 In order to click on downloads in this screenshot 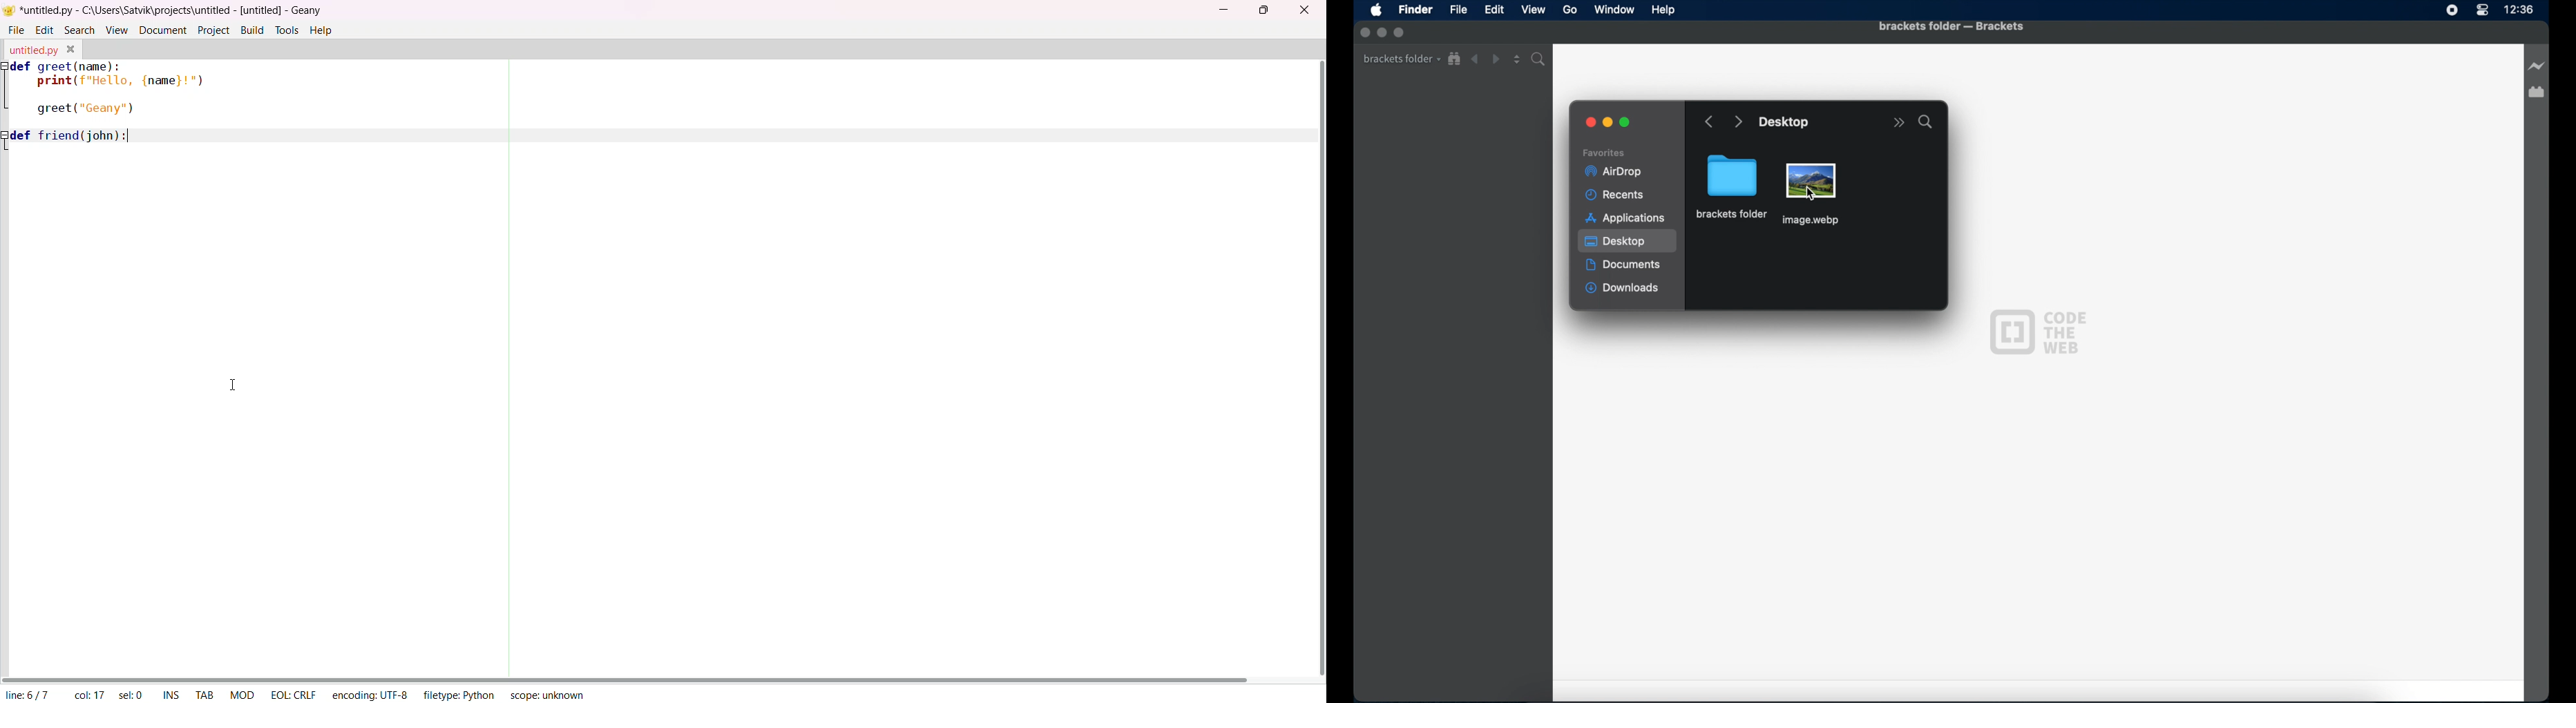, I will do `click(1623, 289)`.